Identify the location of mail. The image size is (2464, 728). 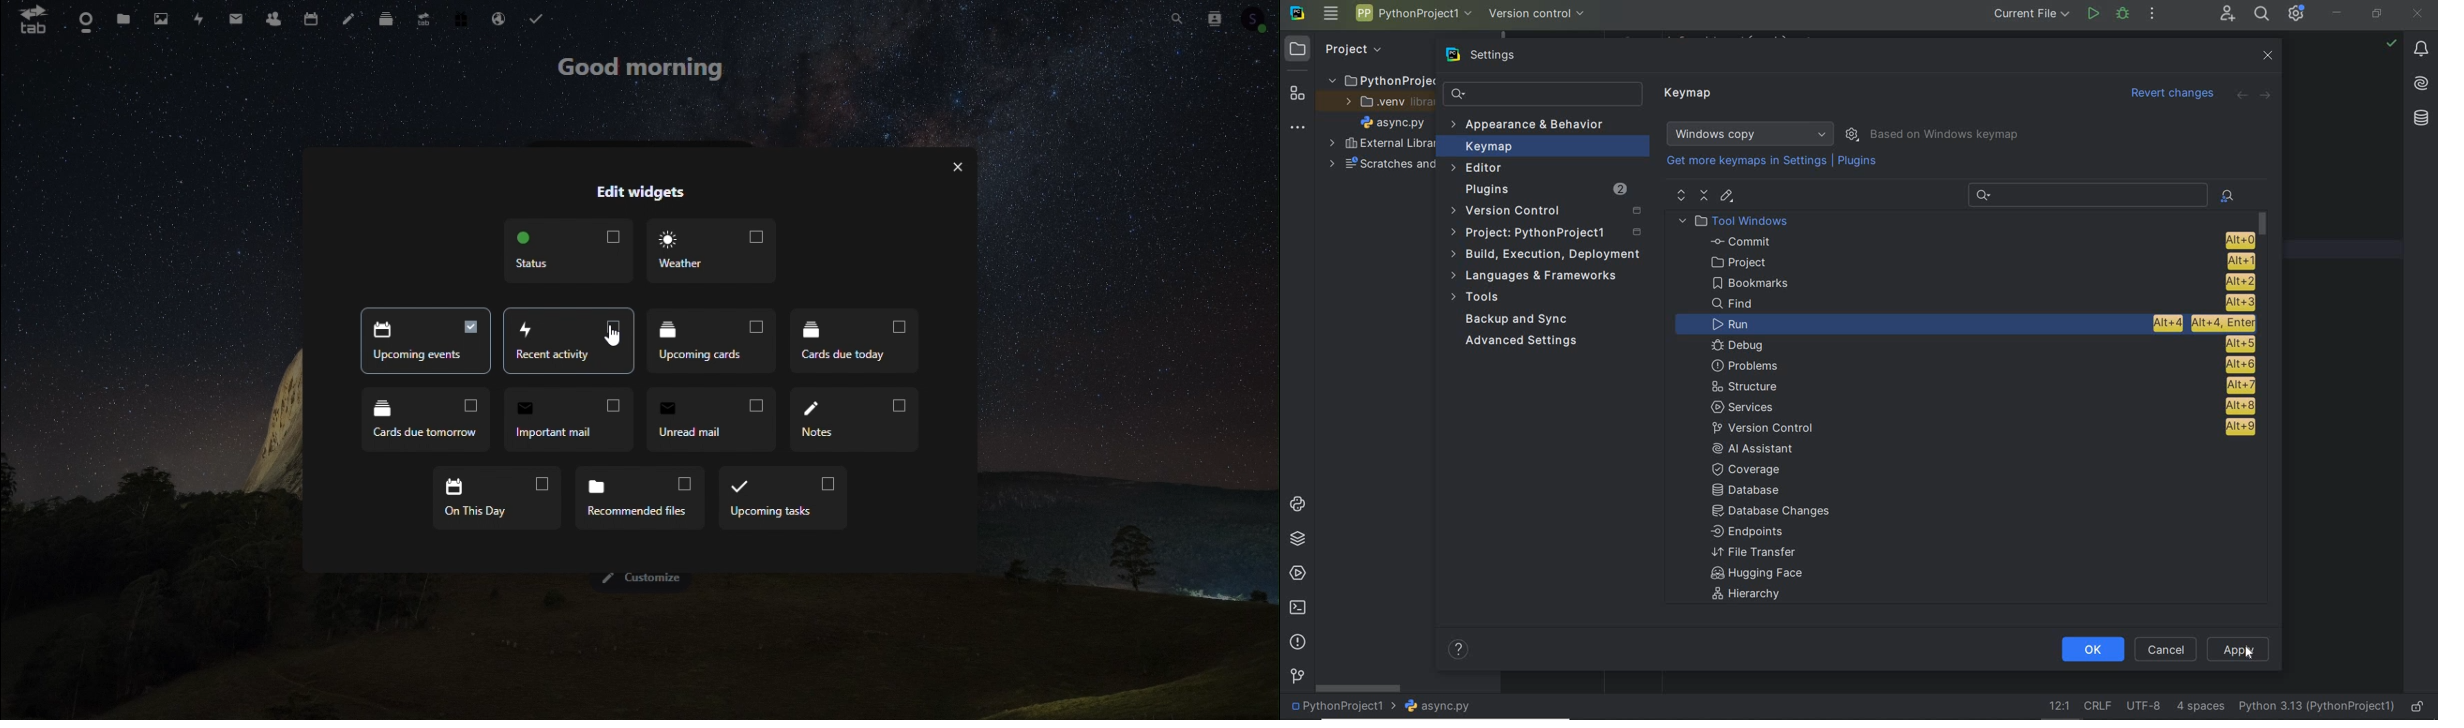
(240, 16).